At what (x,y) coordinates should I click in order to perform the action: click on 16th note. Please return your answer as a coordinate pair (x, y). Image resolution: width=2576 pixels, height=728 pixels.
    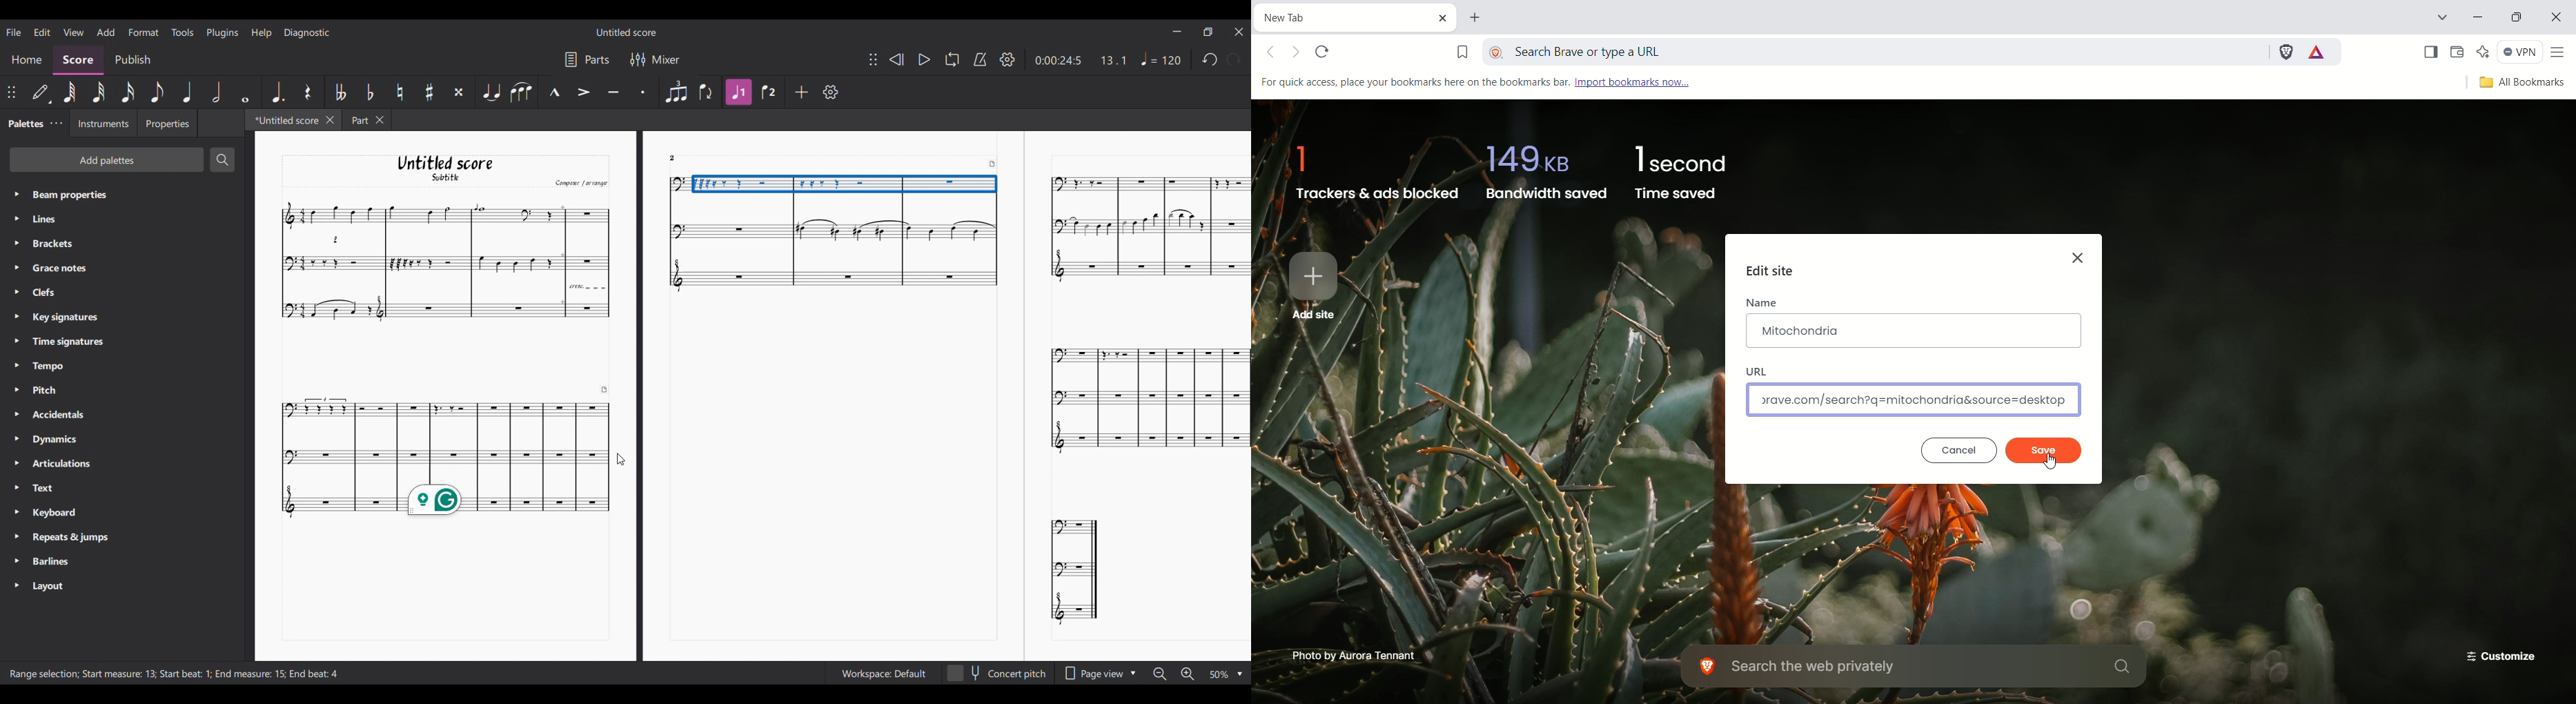
    Looking at the image, I should click on (128, 92).